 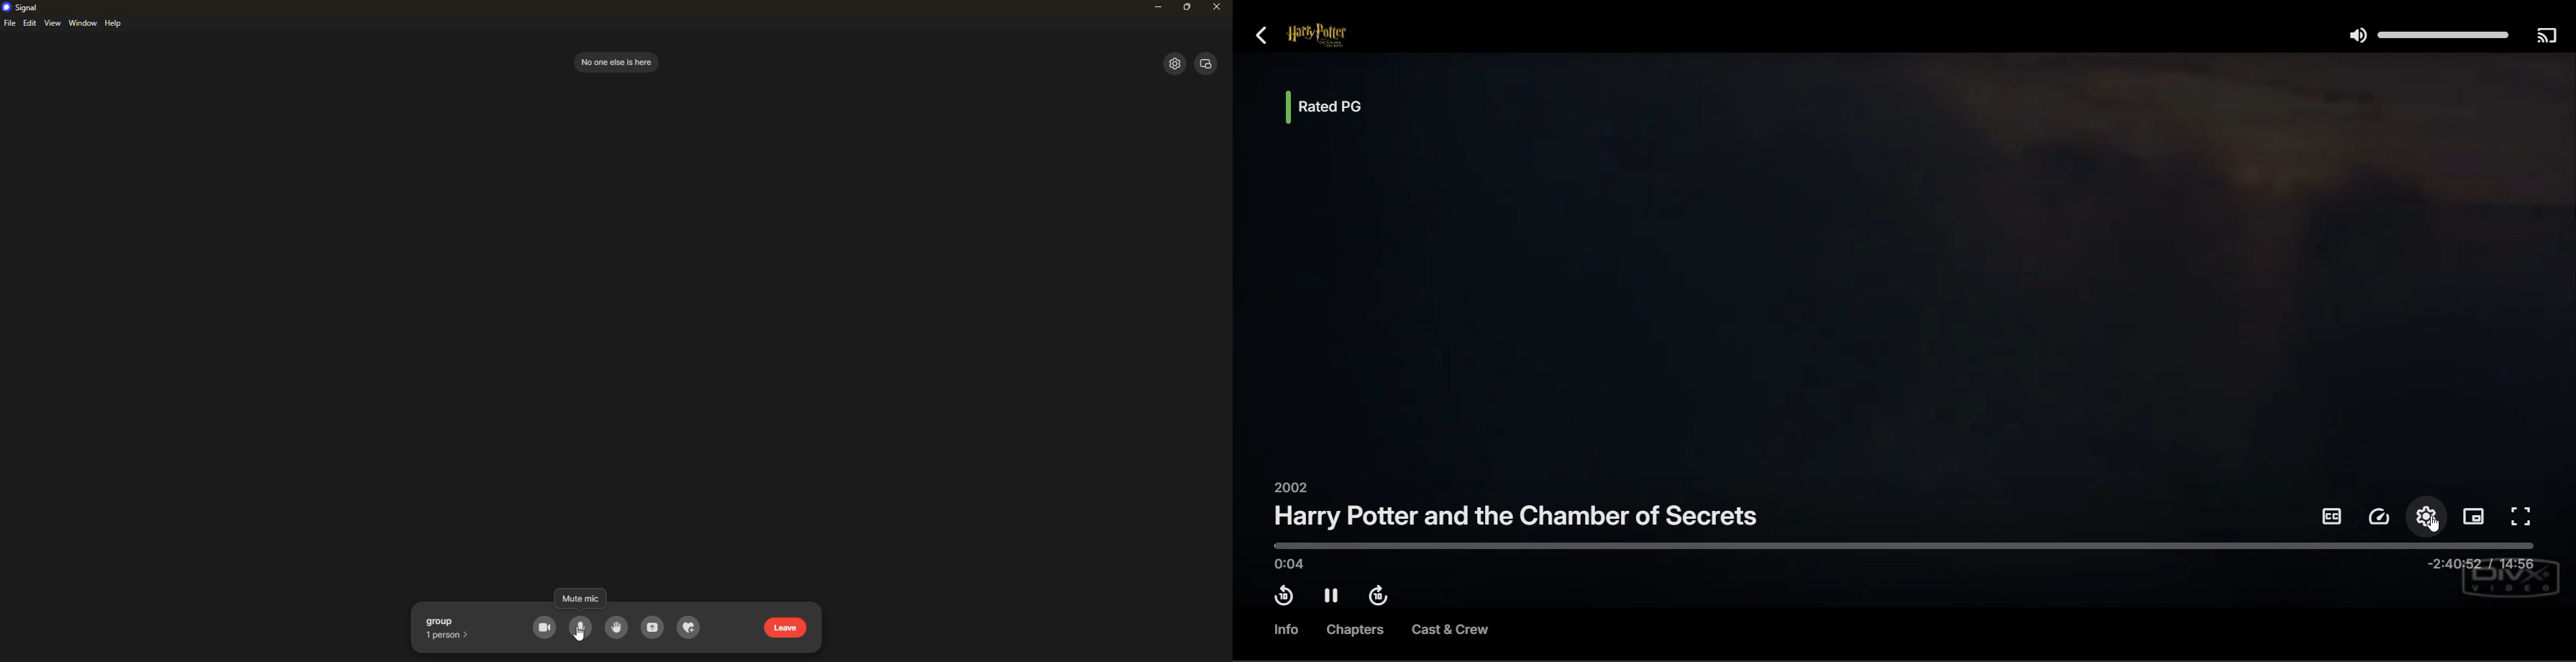 I want to click on Rewind, so click(x=1282, y=598).